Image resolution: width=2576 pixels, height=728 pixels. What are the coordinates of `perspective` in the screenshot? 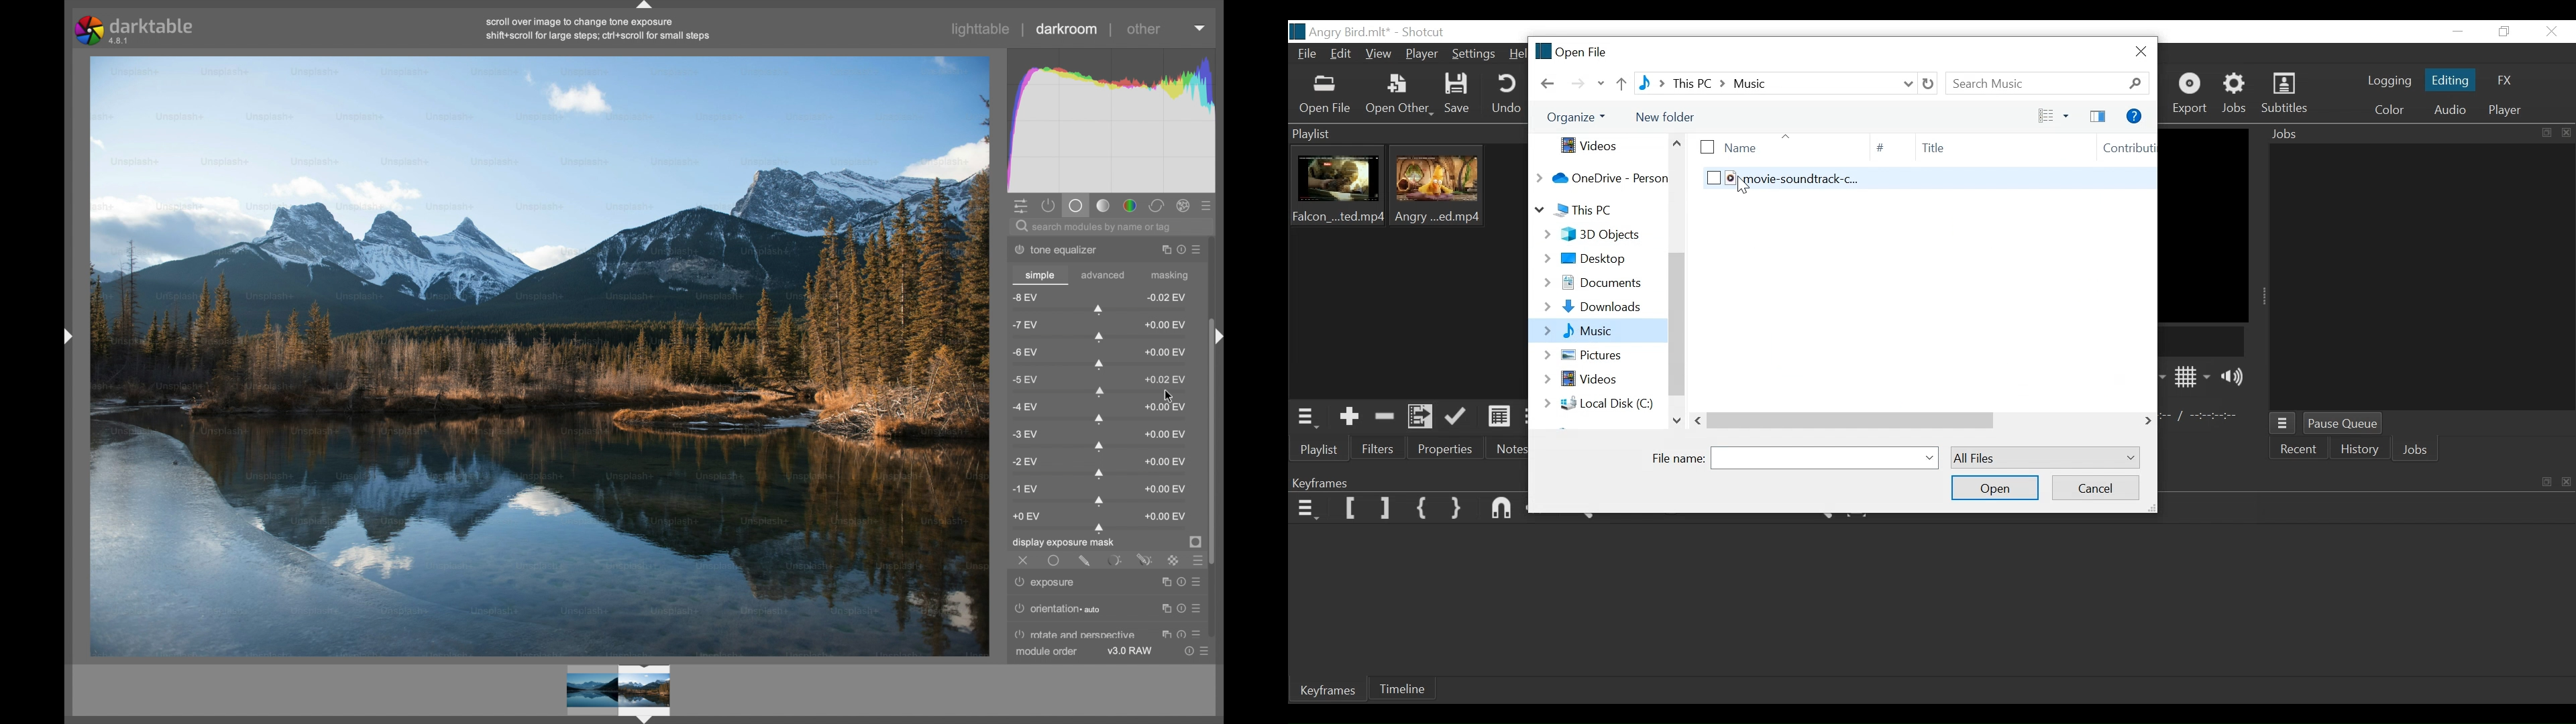 It's located at (1110, 633).